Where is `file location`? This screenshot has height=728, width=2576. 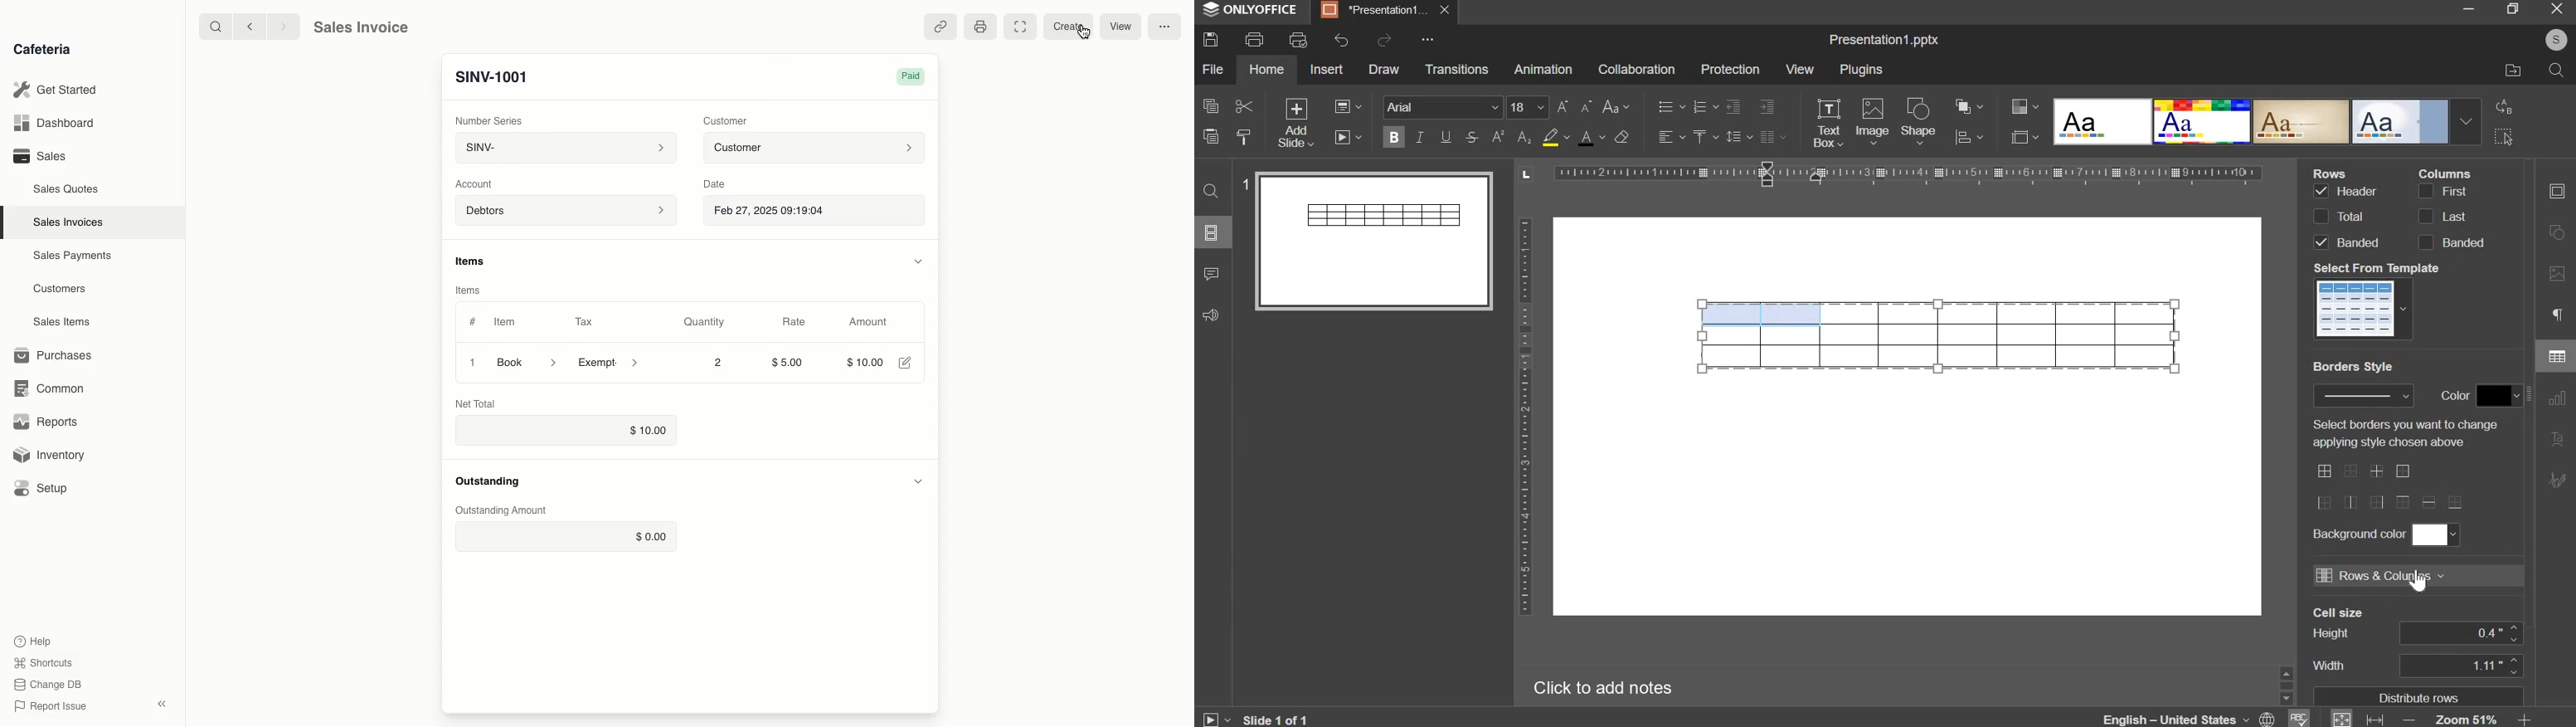
file location is located at coordinates (2513, 69).